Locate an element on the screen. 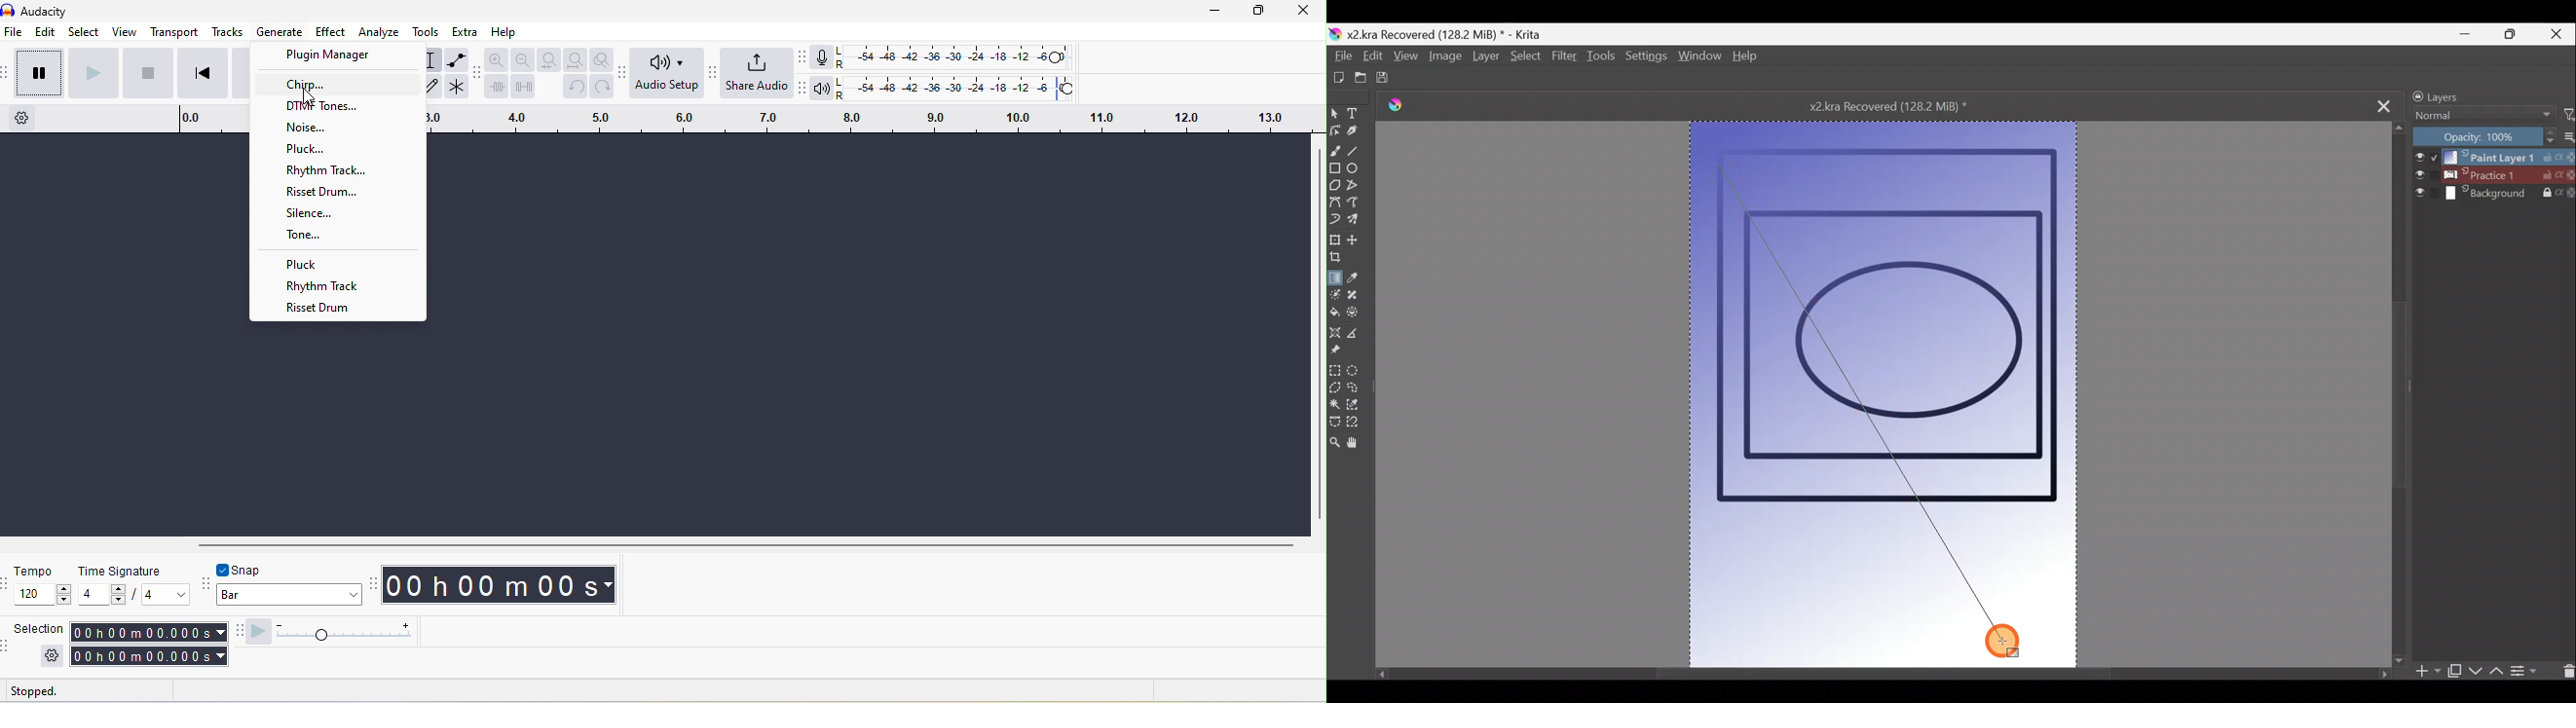 This screenshot has width=2576, height=728. Layer is located at coordinates (1485, 59).